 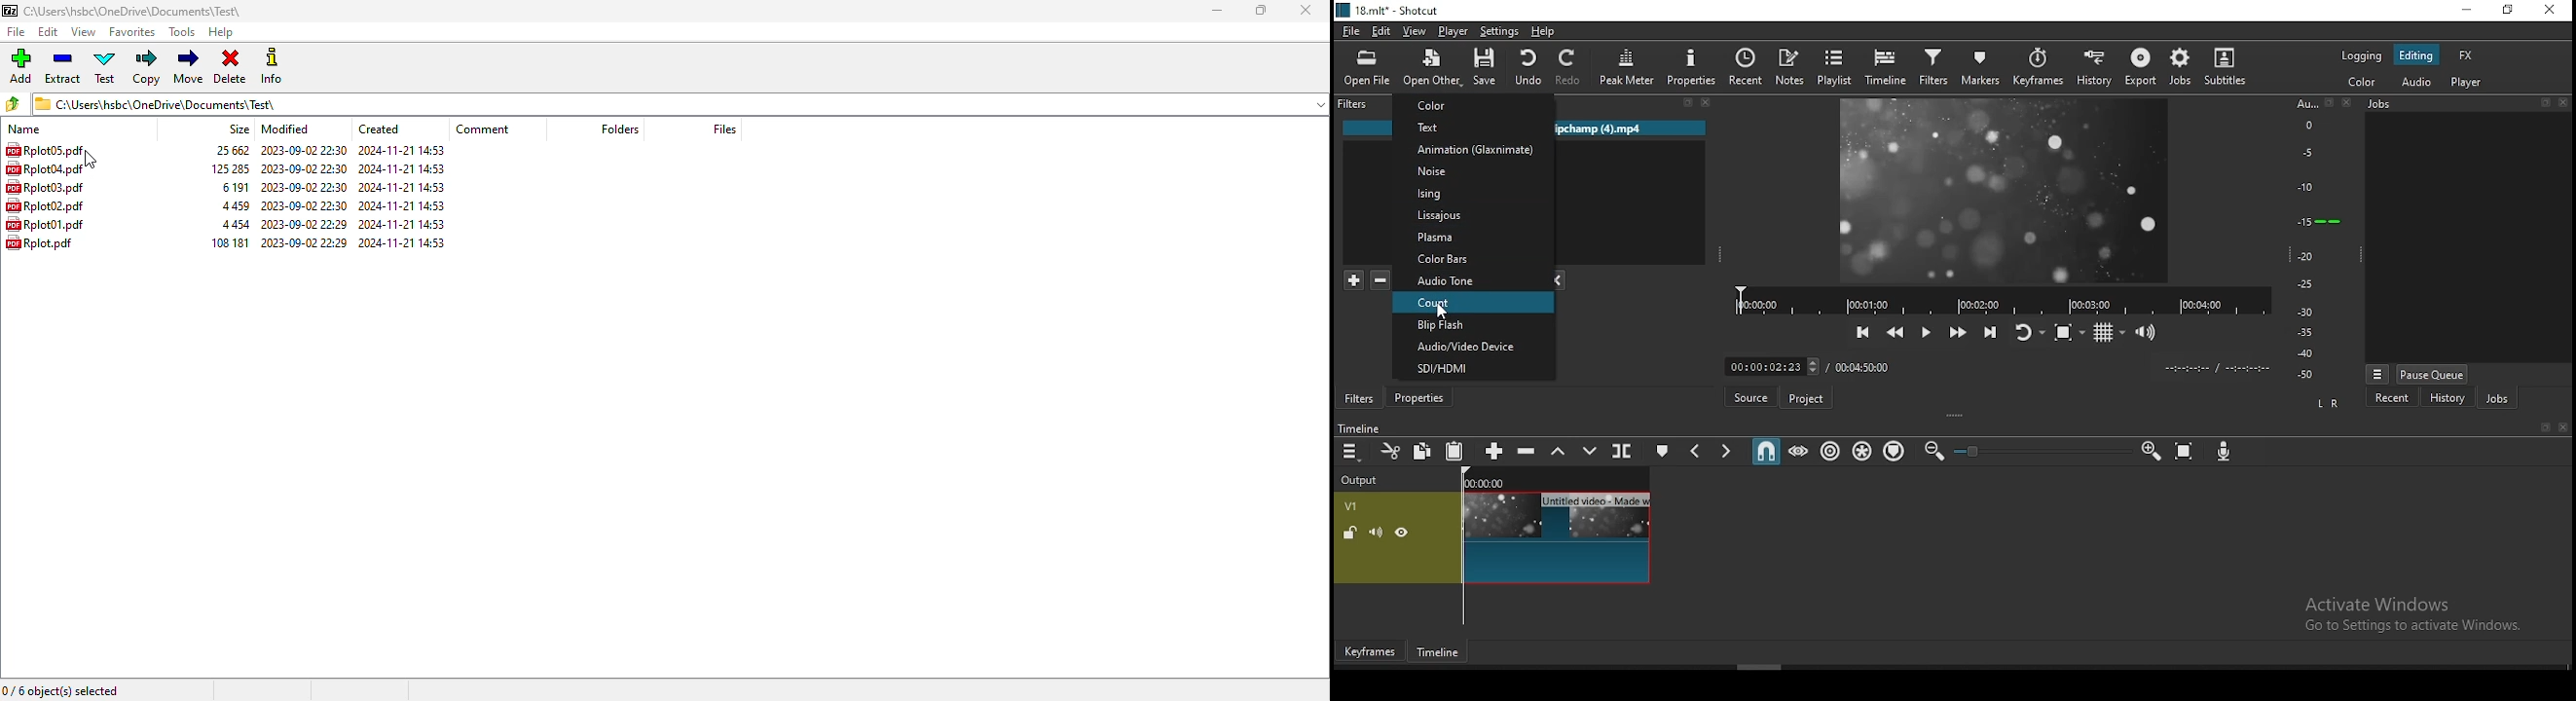 I want to click on recent, so click(x=2393, y=400).